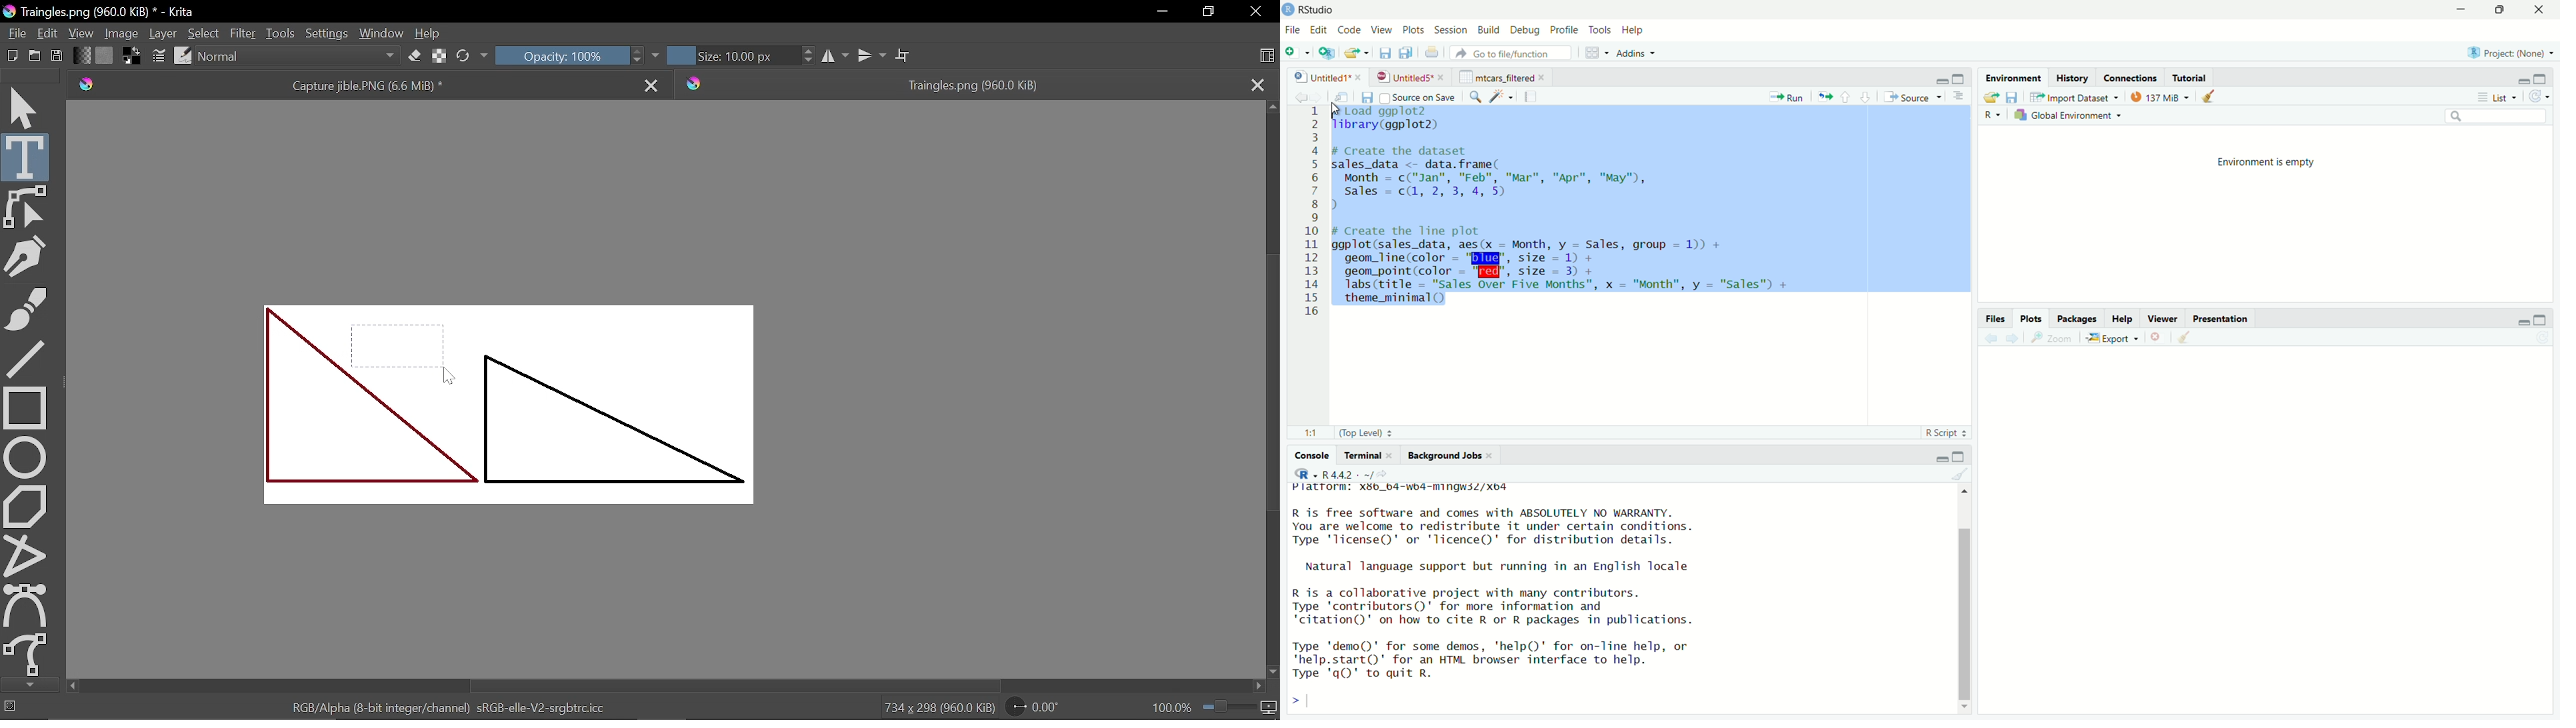  I want to click on workspace panes, so click(1593, 53).